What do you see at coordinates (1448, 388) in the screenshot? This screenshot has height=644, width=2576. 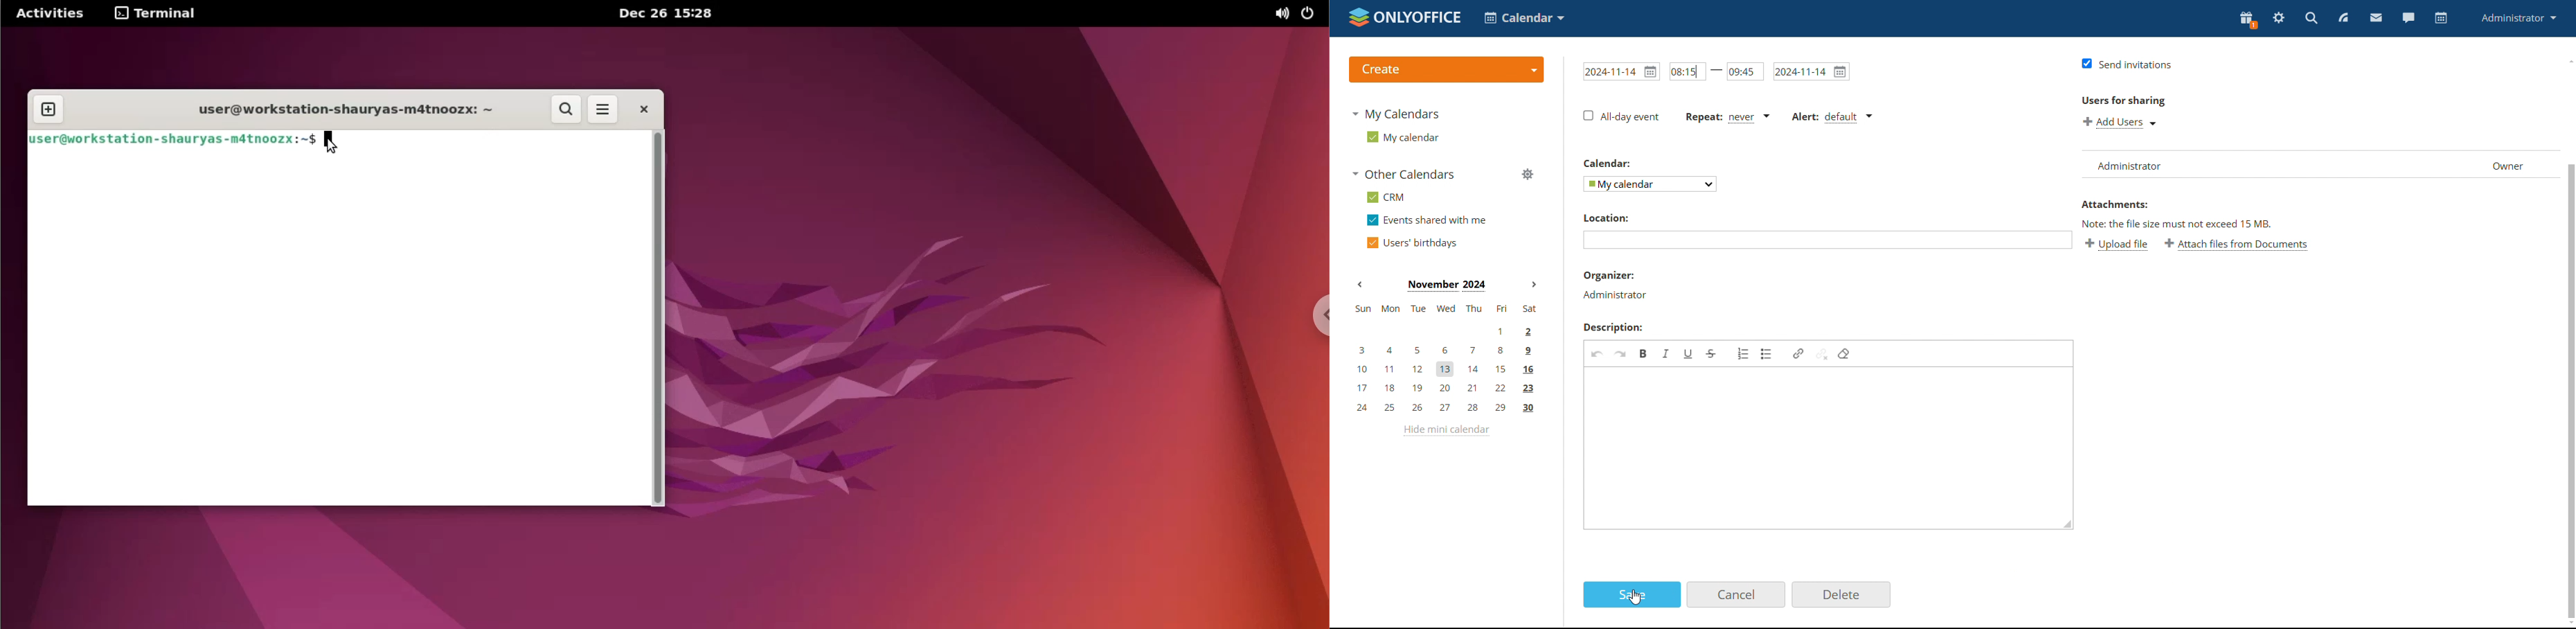 I see `17, 18, 19, 20, 21, 22, 23` at bounding box center [1448, 388].